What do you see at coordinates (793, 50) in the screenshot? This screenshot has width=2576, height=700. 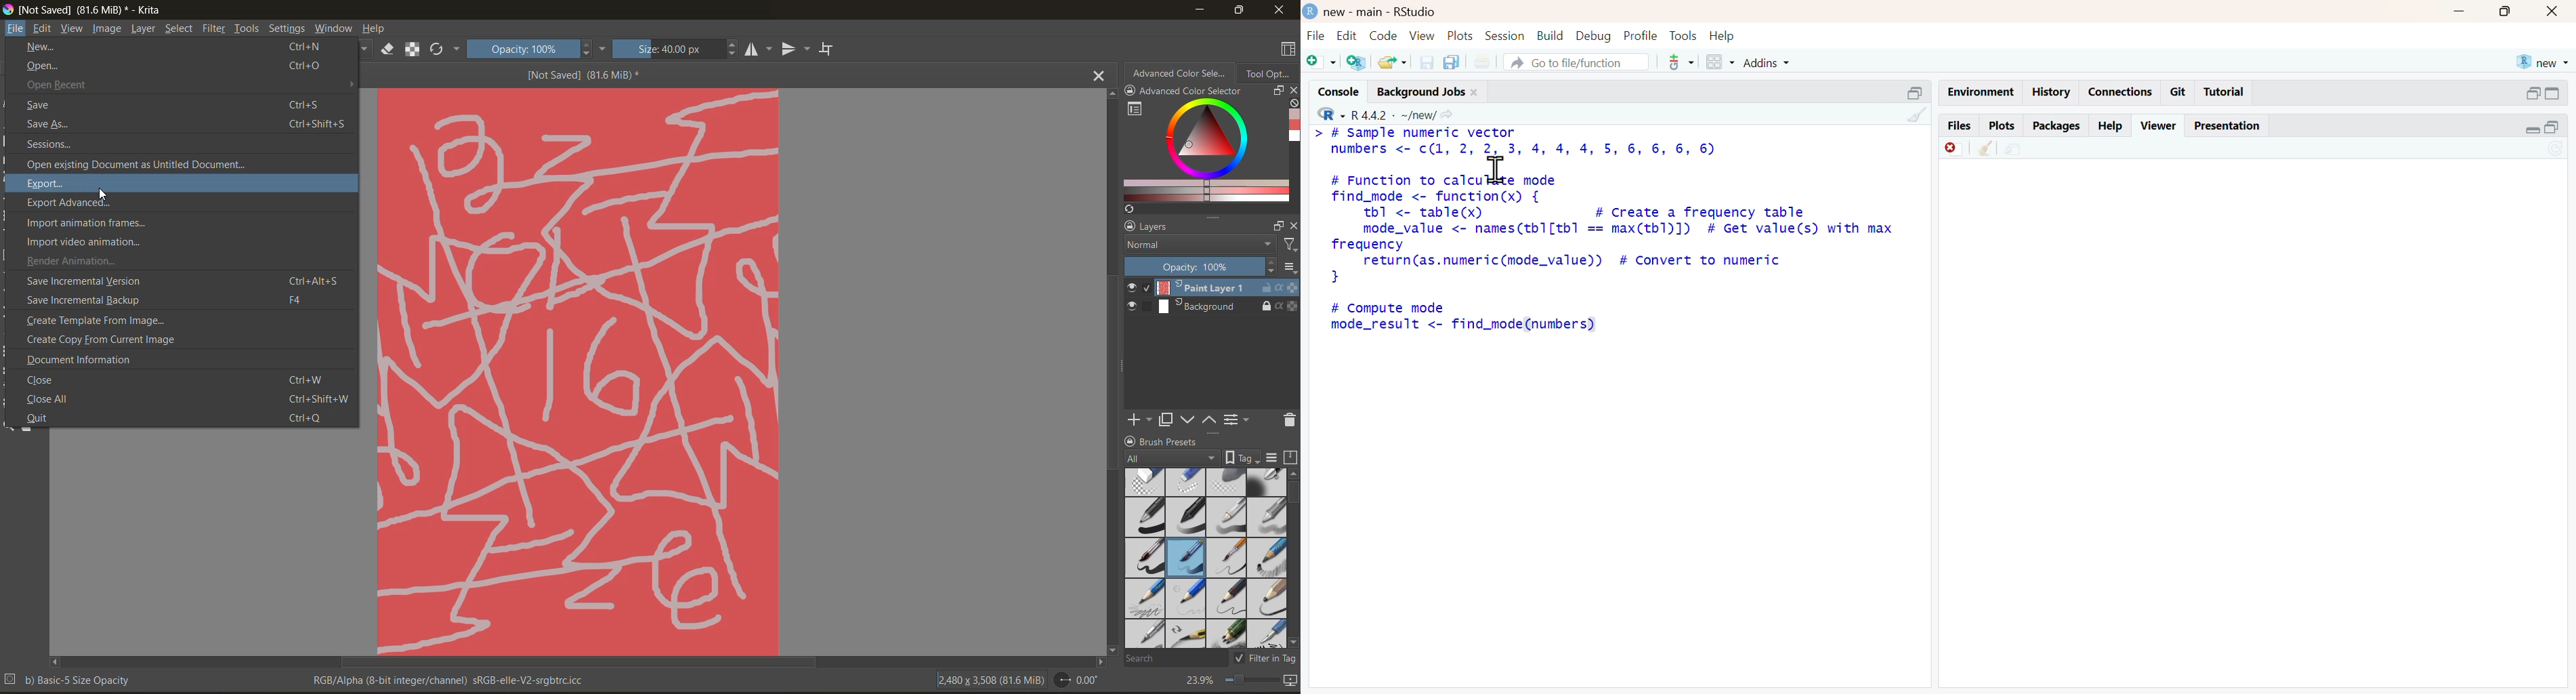 I see `flip vertically` at bounding box center [793, 50].